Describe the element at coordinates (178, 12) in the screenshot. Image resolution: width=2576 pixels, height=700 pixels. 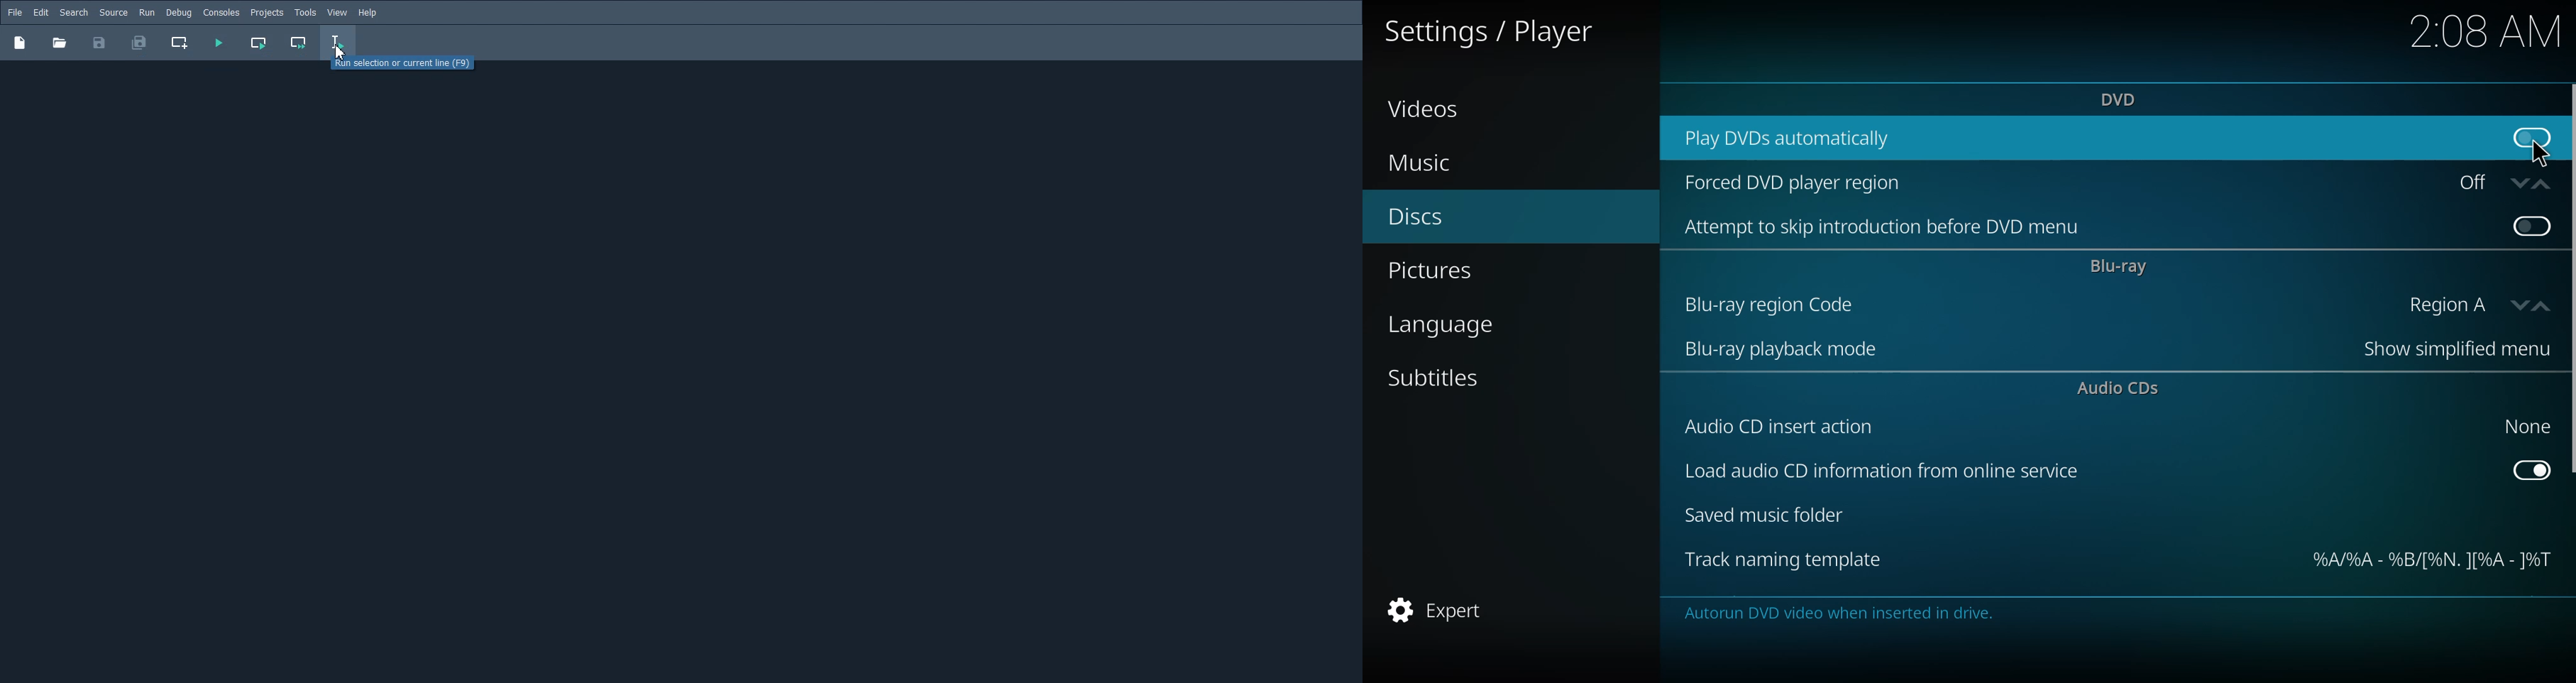
I see `Debug` at that location.